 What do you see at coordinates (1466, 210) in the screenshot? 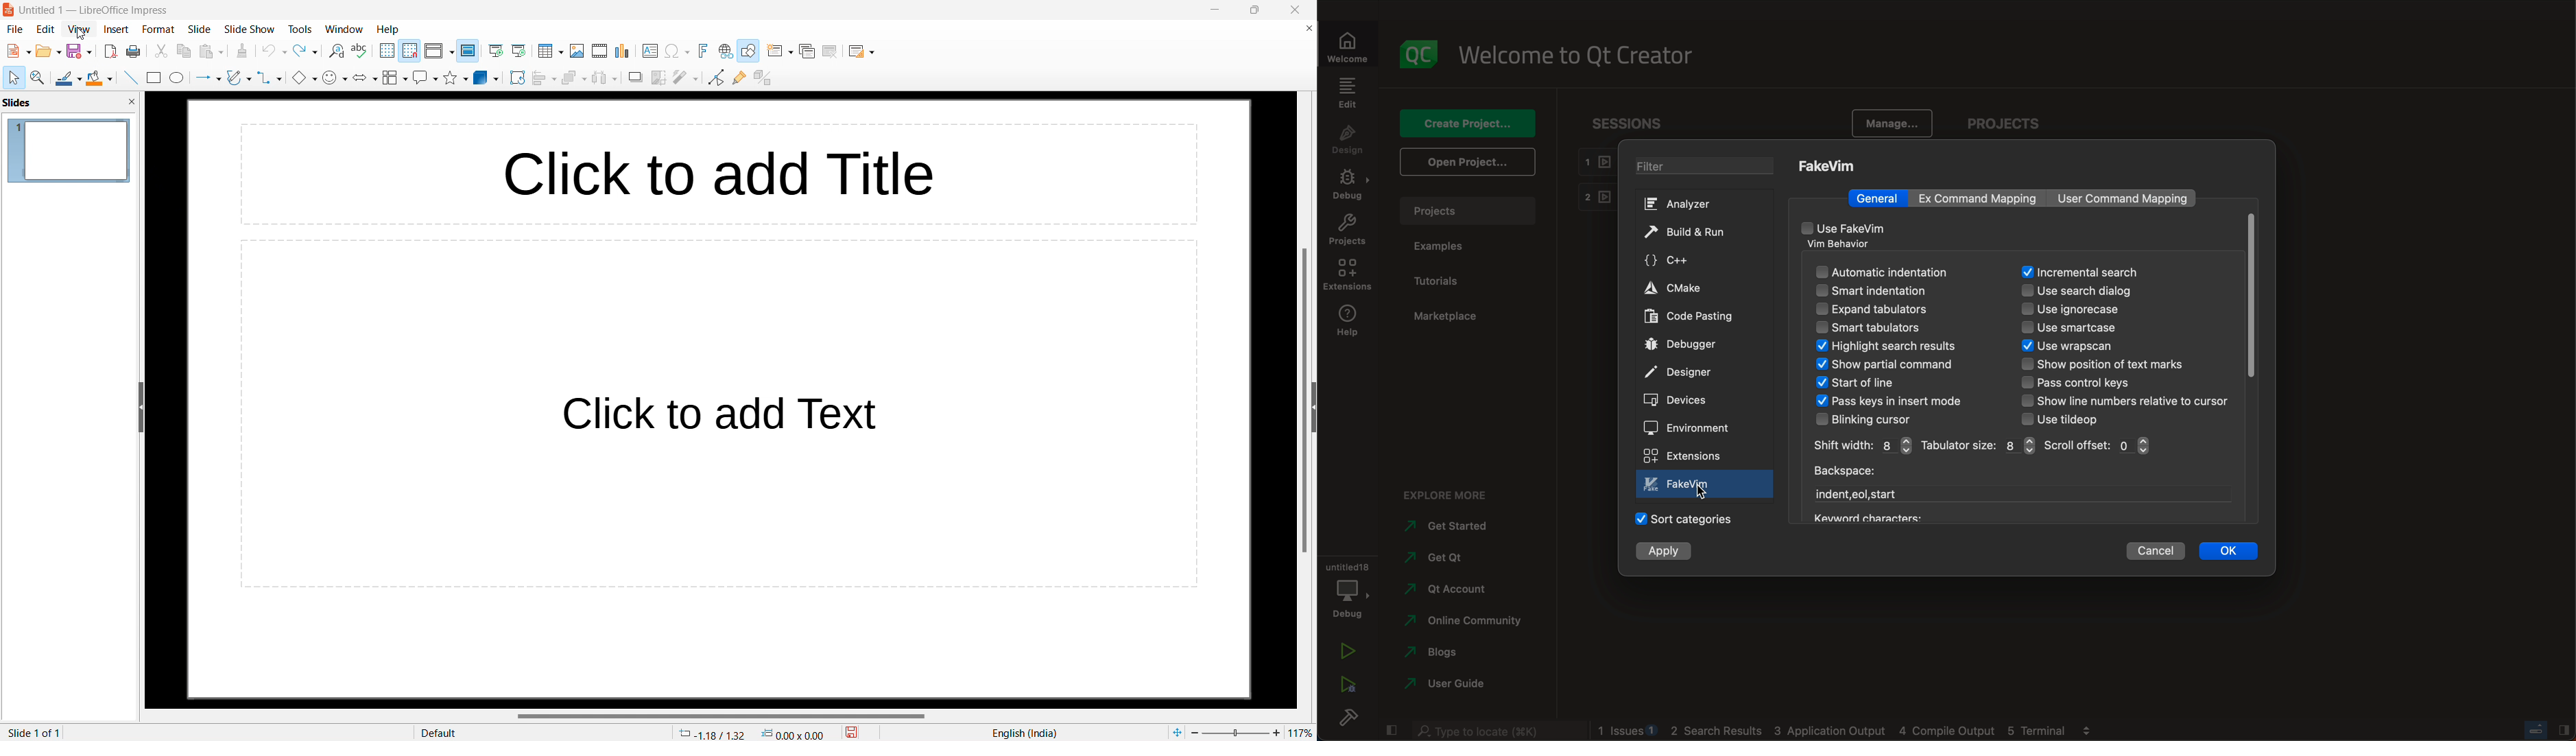
I see `project` at bounding box center [1466, 210].